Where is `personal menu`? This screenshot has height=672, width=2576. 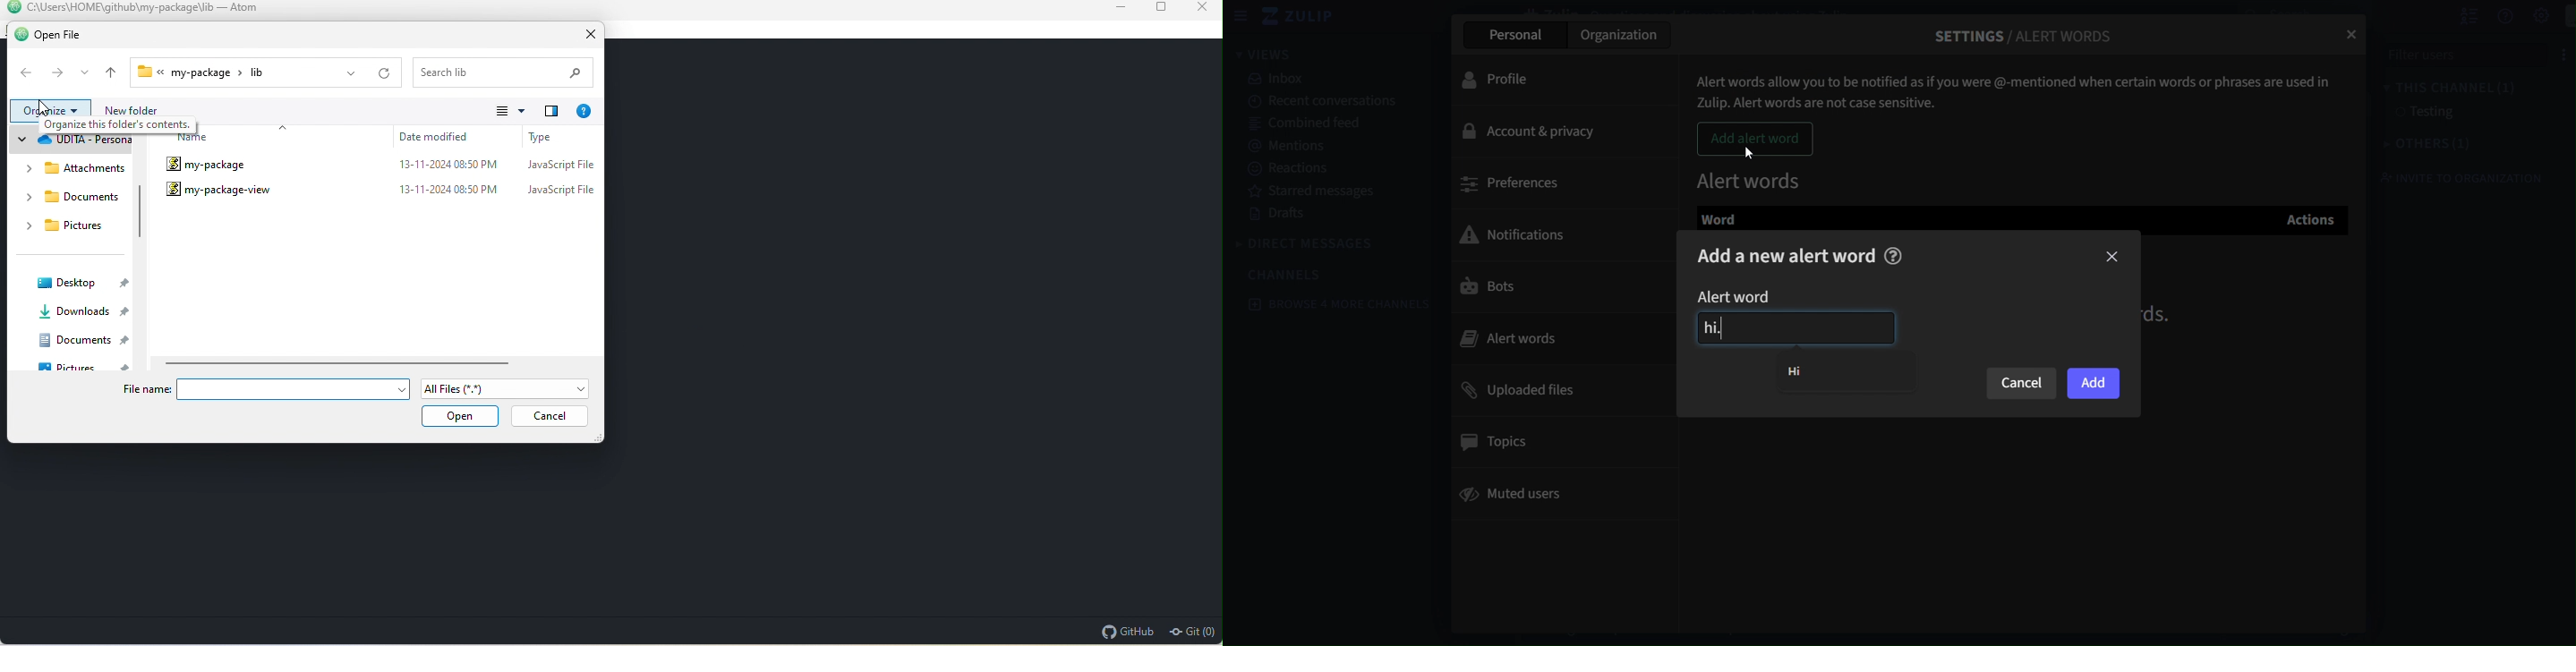
personal menu is located at coordinates (2562, 16).